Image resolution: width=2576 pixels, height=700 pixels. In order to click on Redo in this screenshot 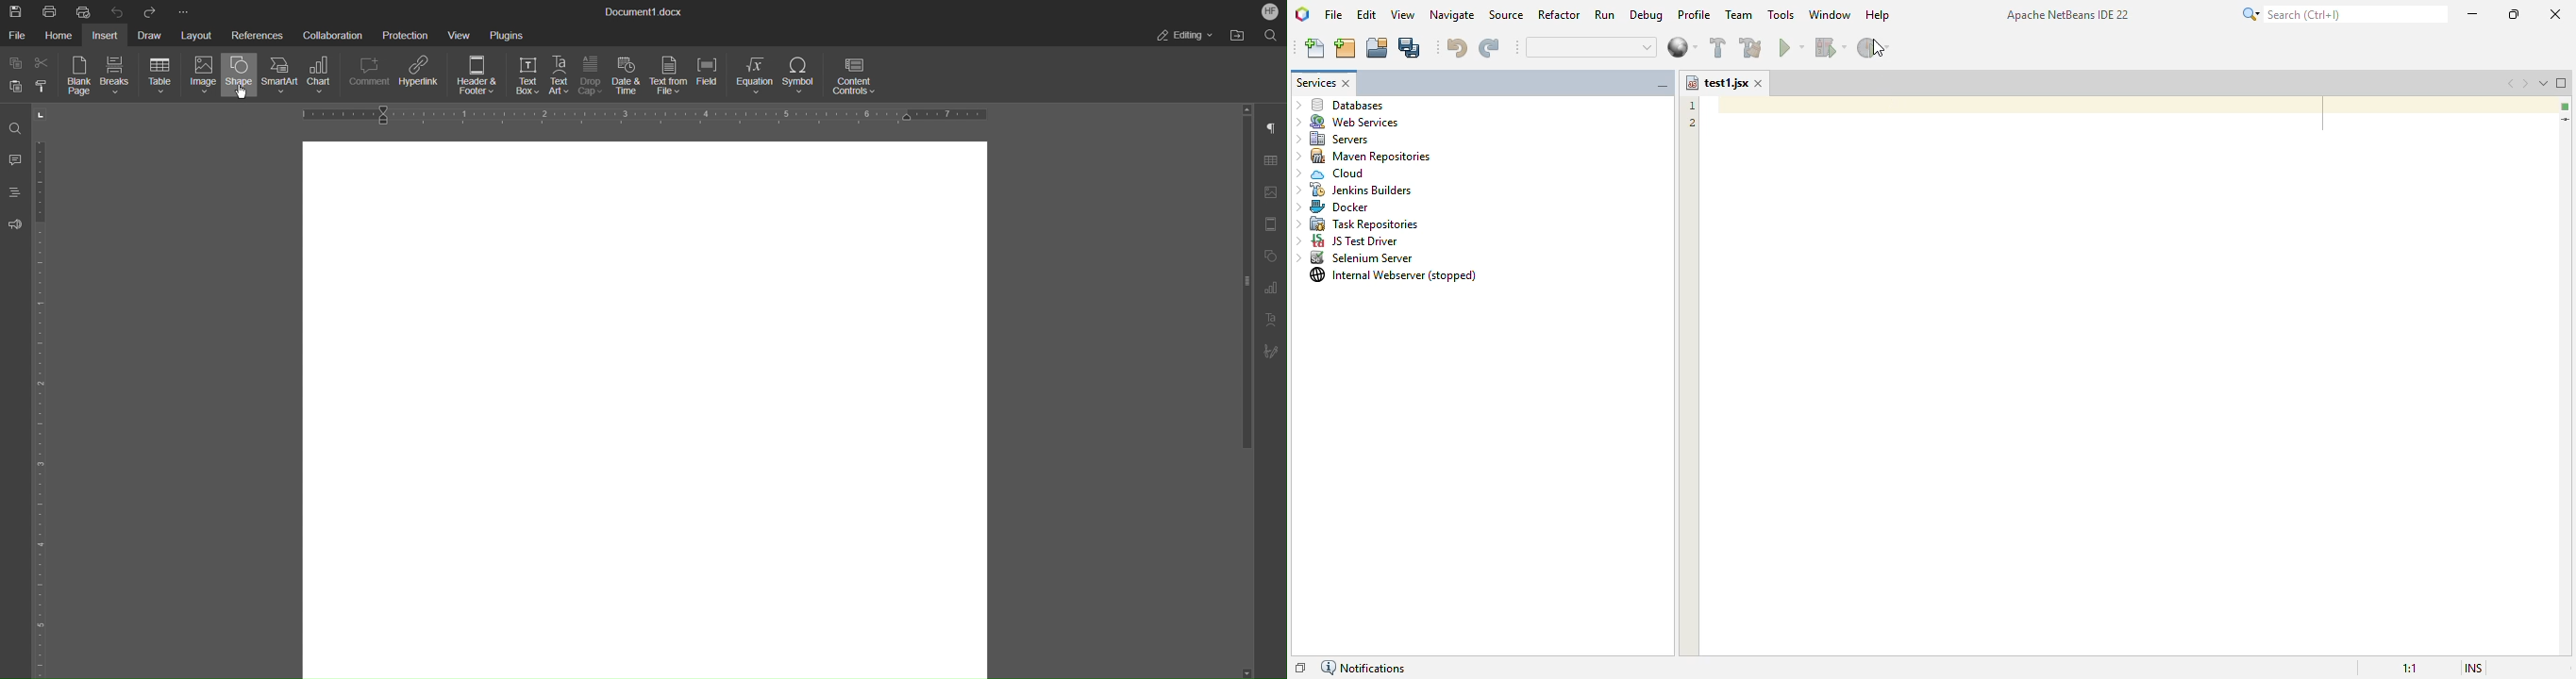, I will do `click(151, 11)`.